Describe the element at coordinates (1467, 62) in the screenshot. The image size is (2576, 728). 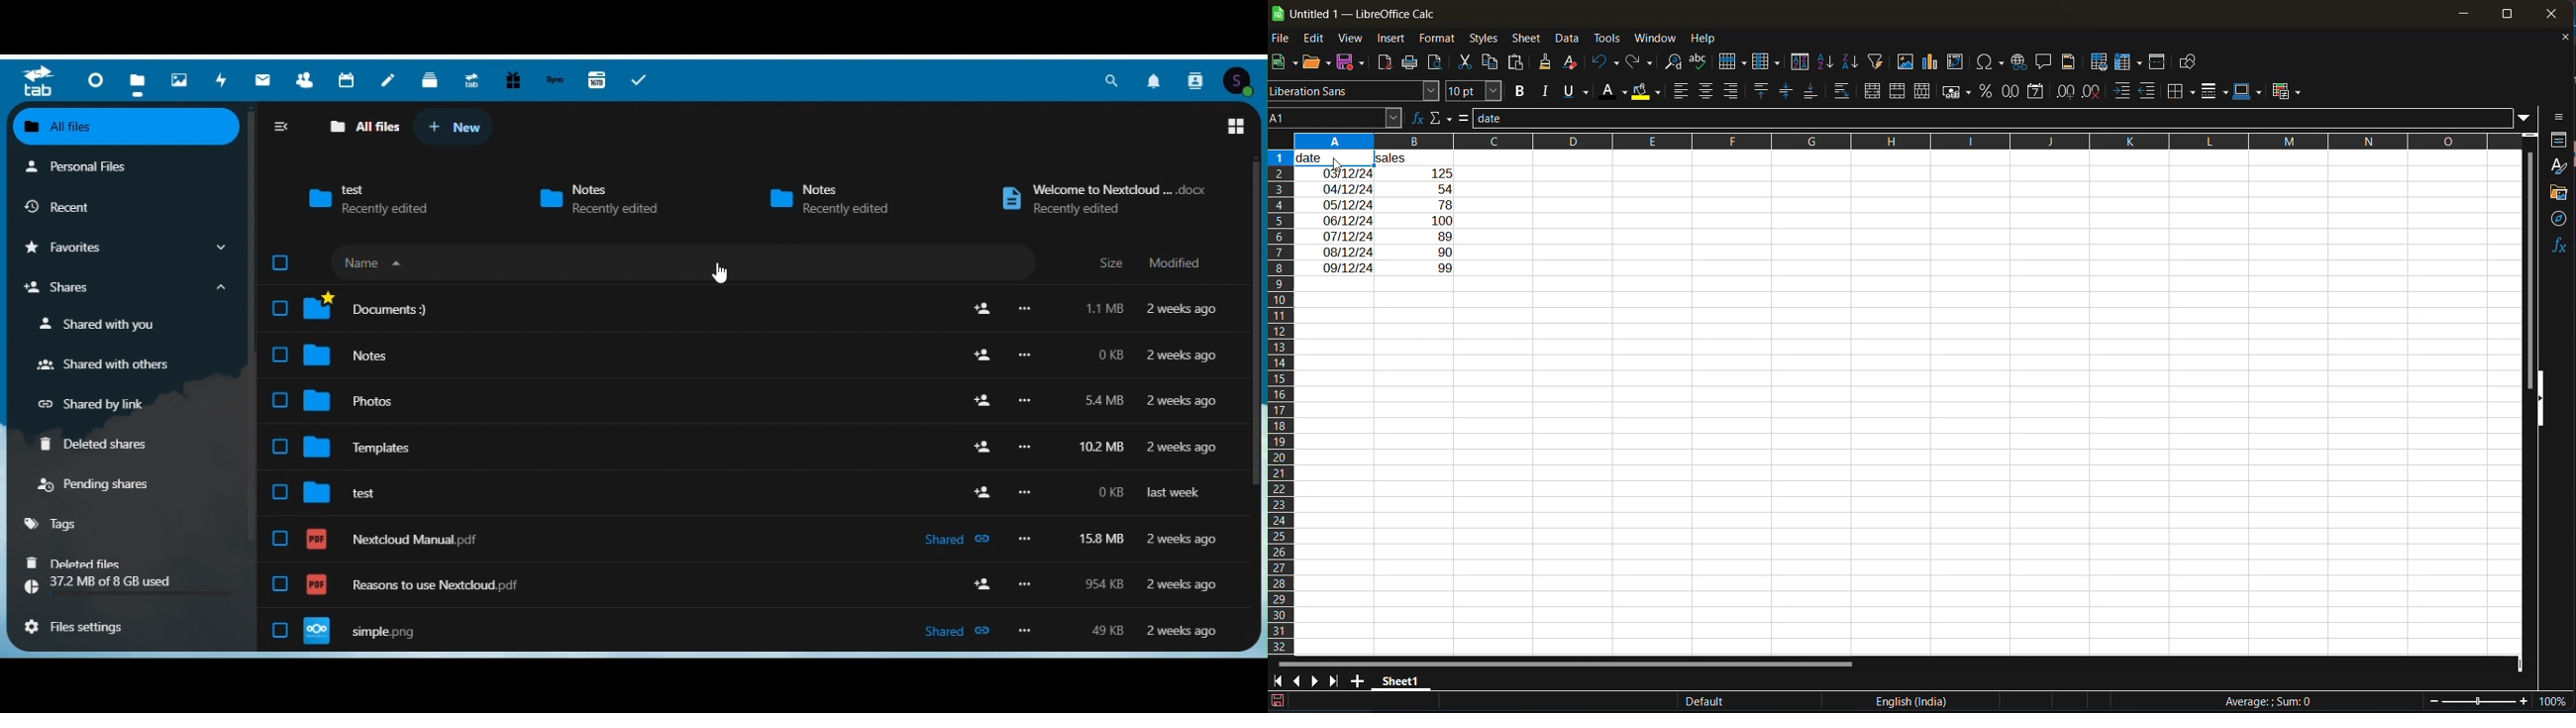
I see `cut` at that location.